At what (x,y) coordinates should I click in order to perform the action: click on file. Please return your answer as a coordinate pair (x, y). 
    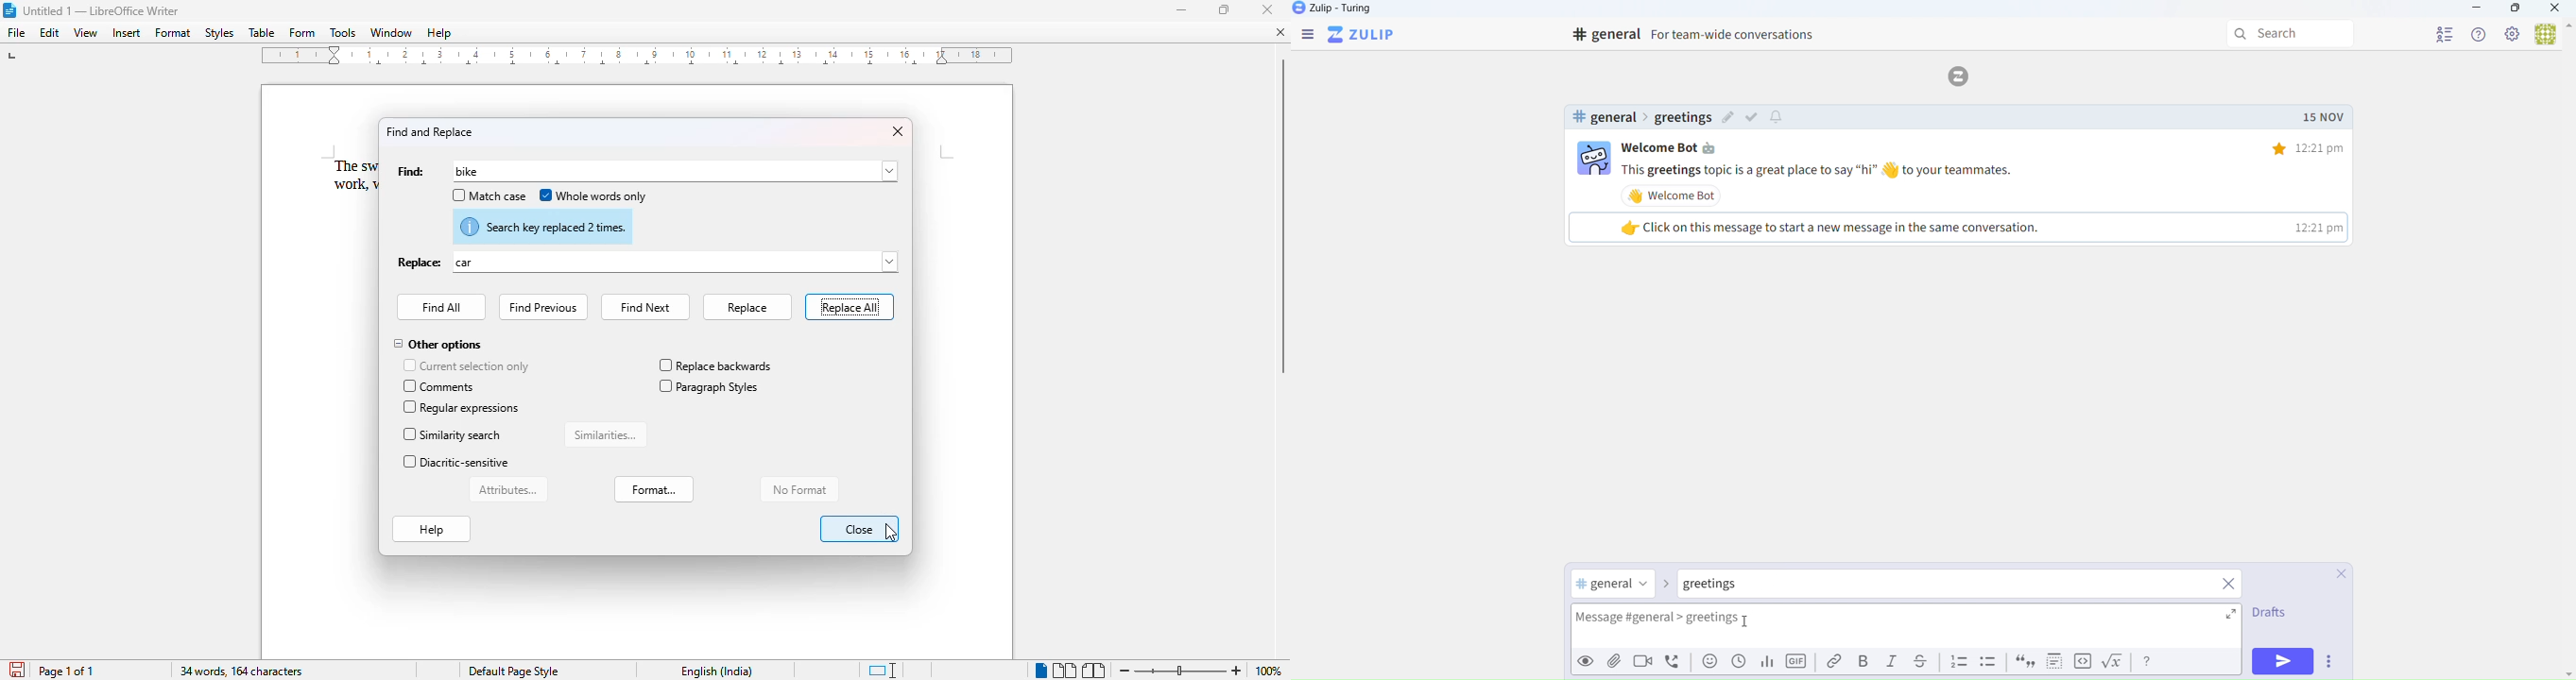
    Looking at the image, I should click on (17, 32).